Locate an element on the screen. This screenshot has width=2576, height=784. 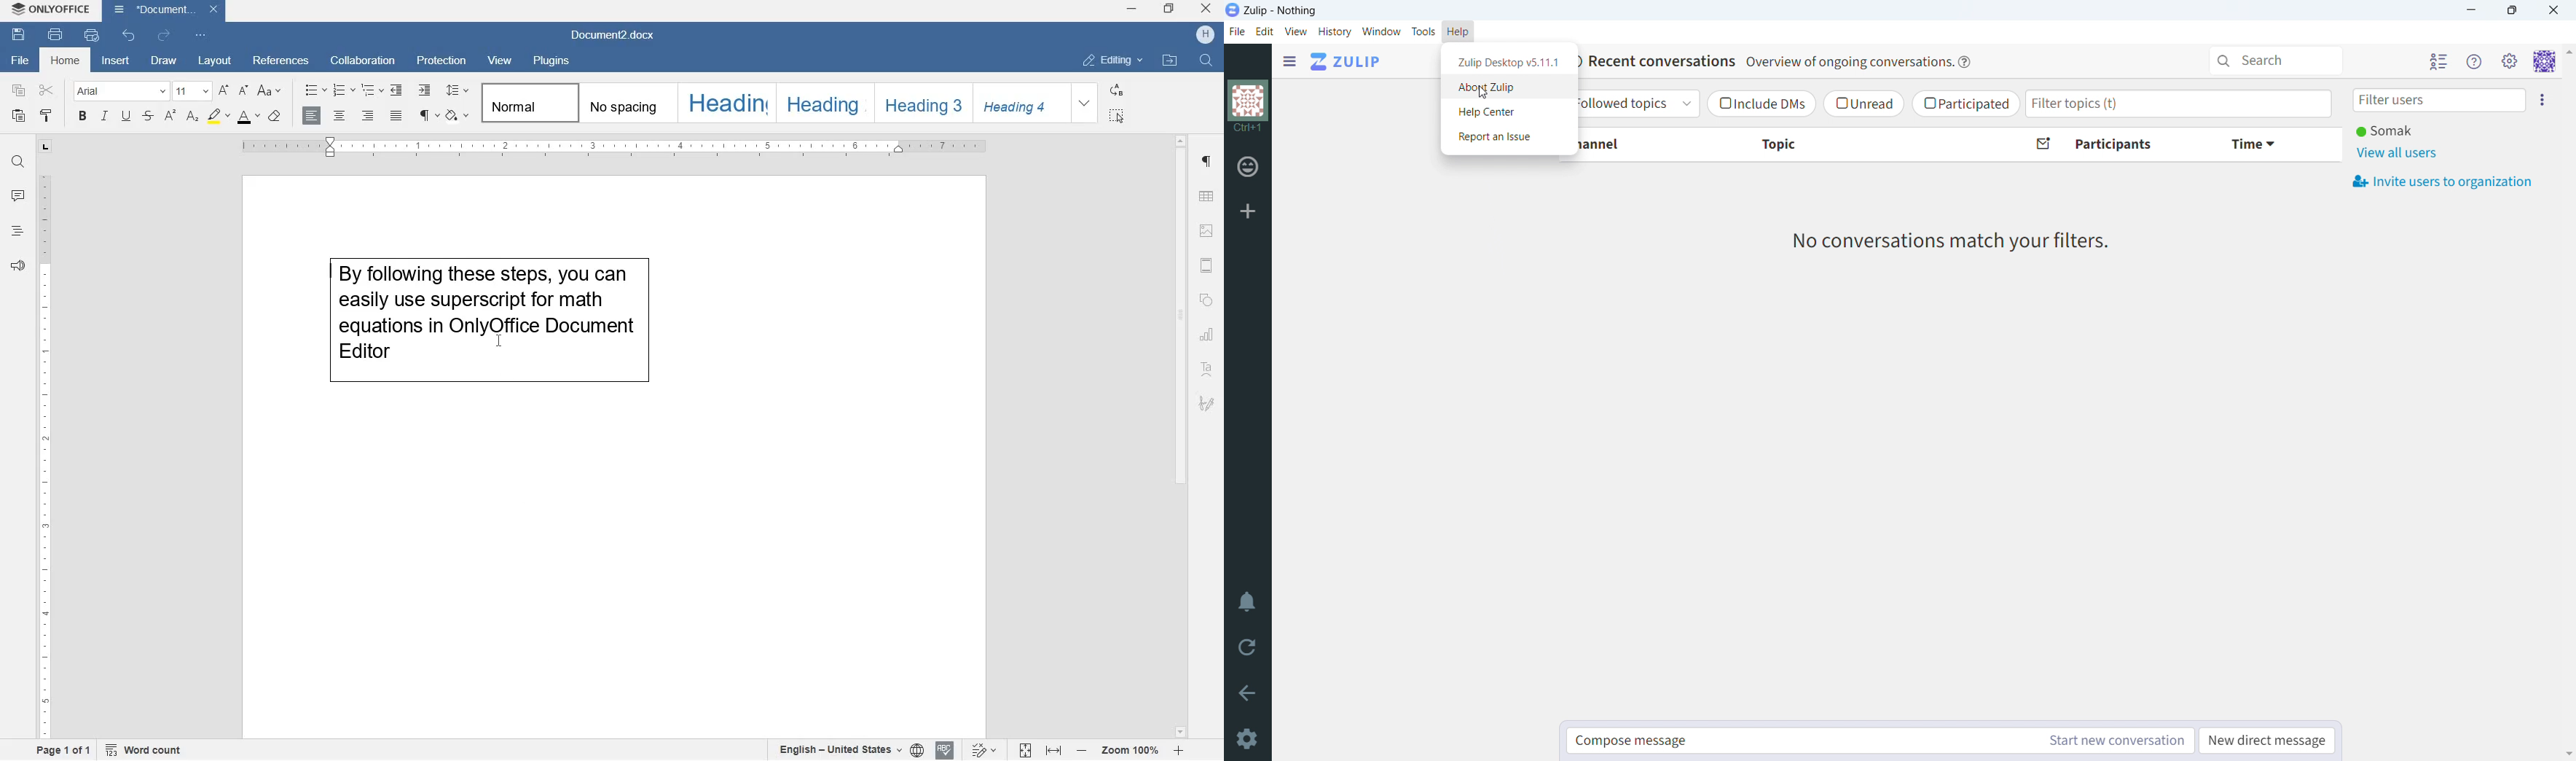
nonprinting characters is located at coordinates (428, 114).